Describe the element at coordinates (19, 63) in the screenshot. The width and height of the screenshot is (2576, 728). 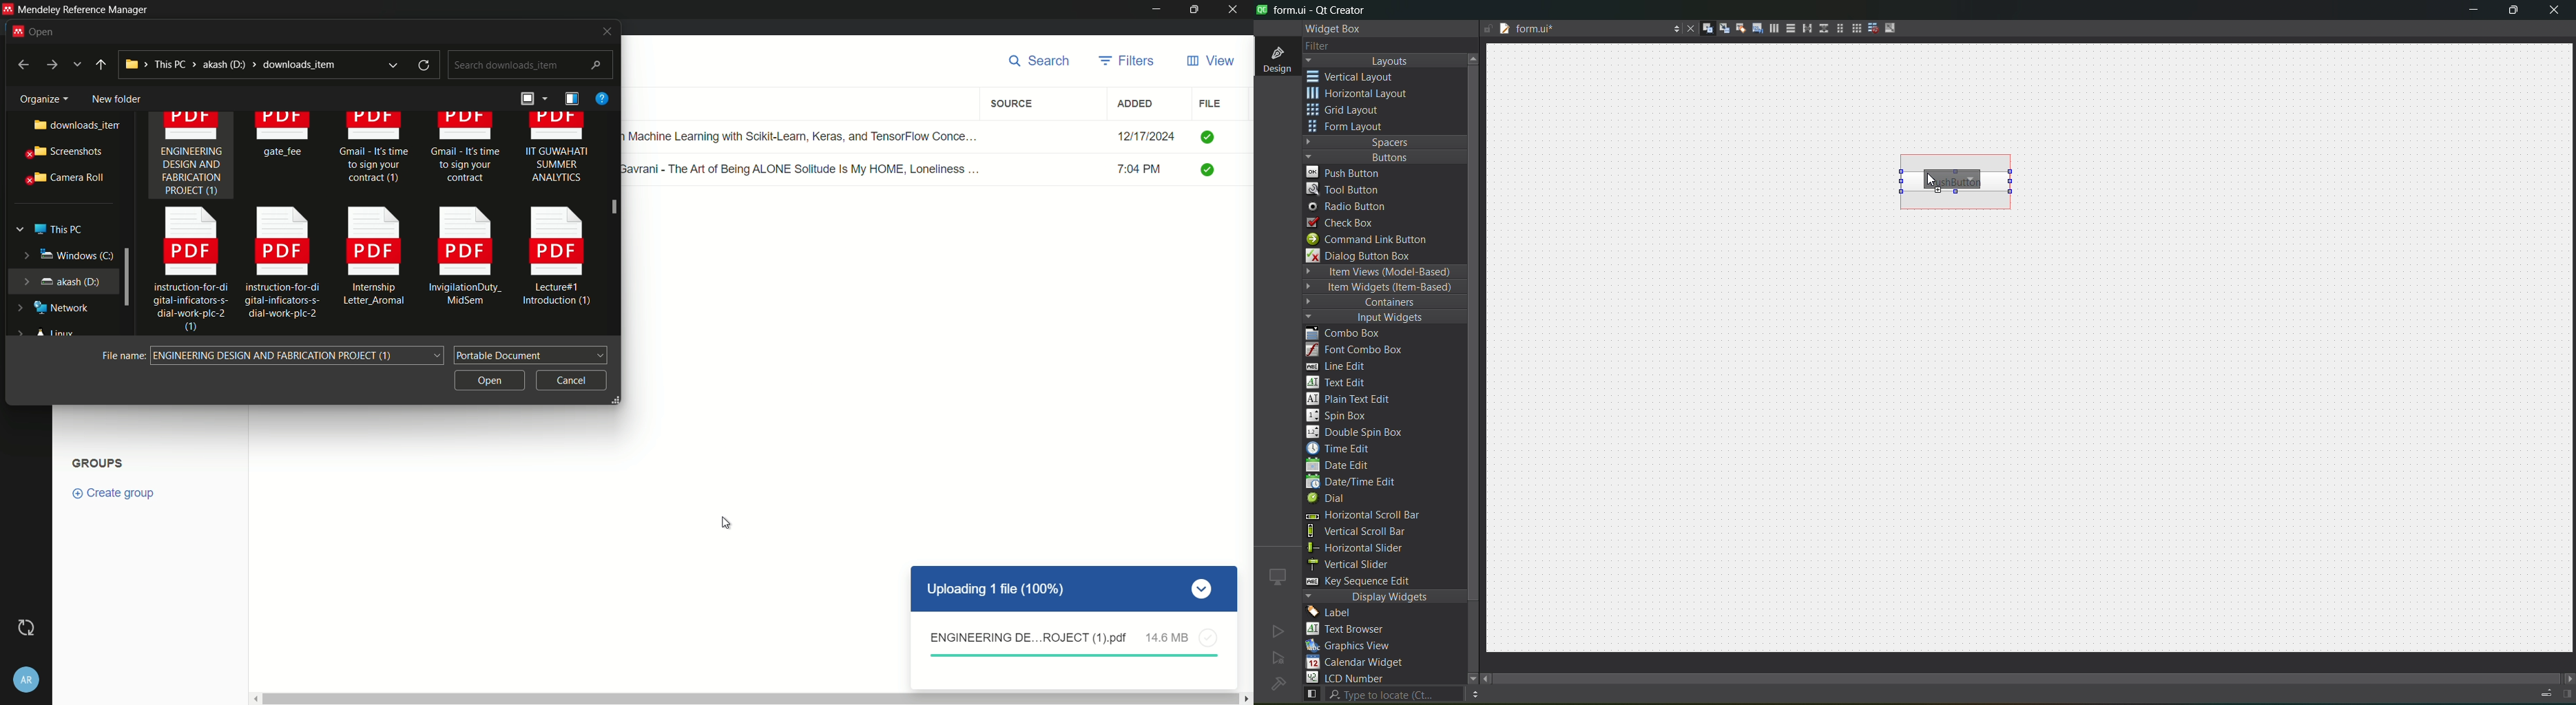
I see `back to` at that location.